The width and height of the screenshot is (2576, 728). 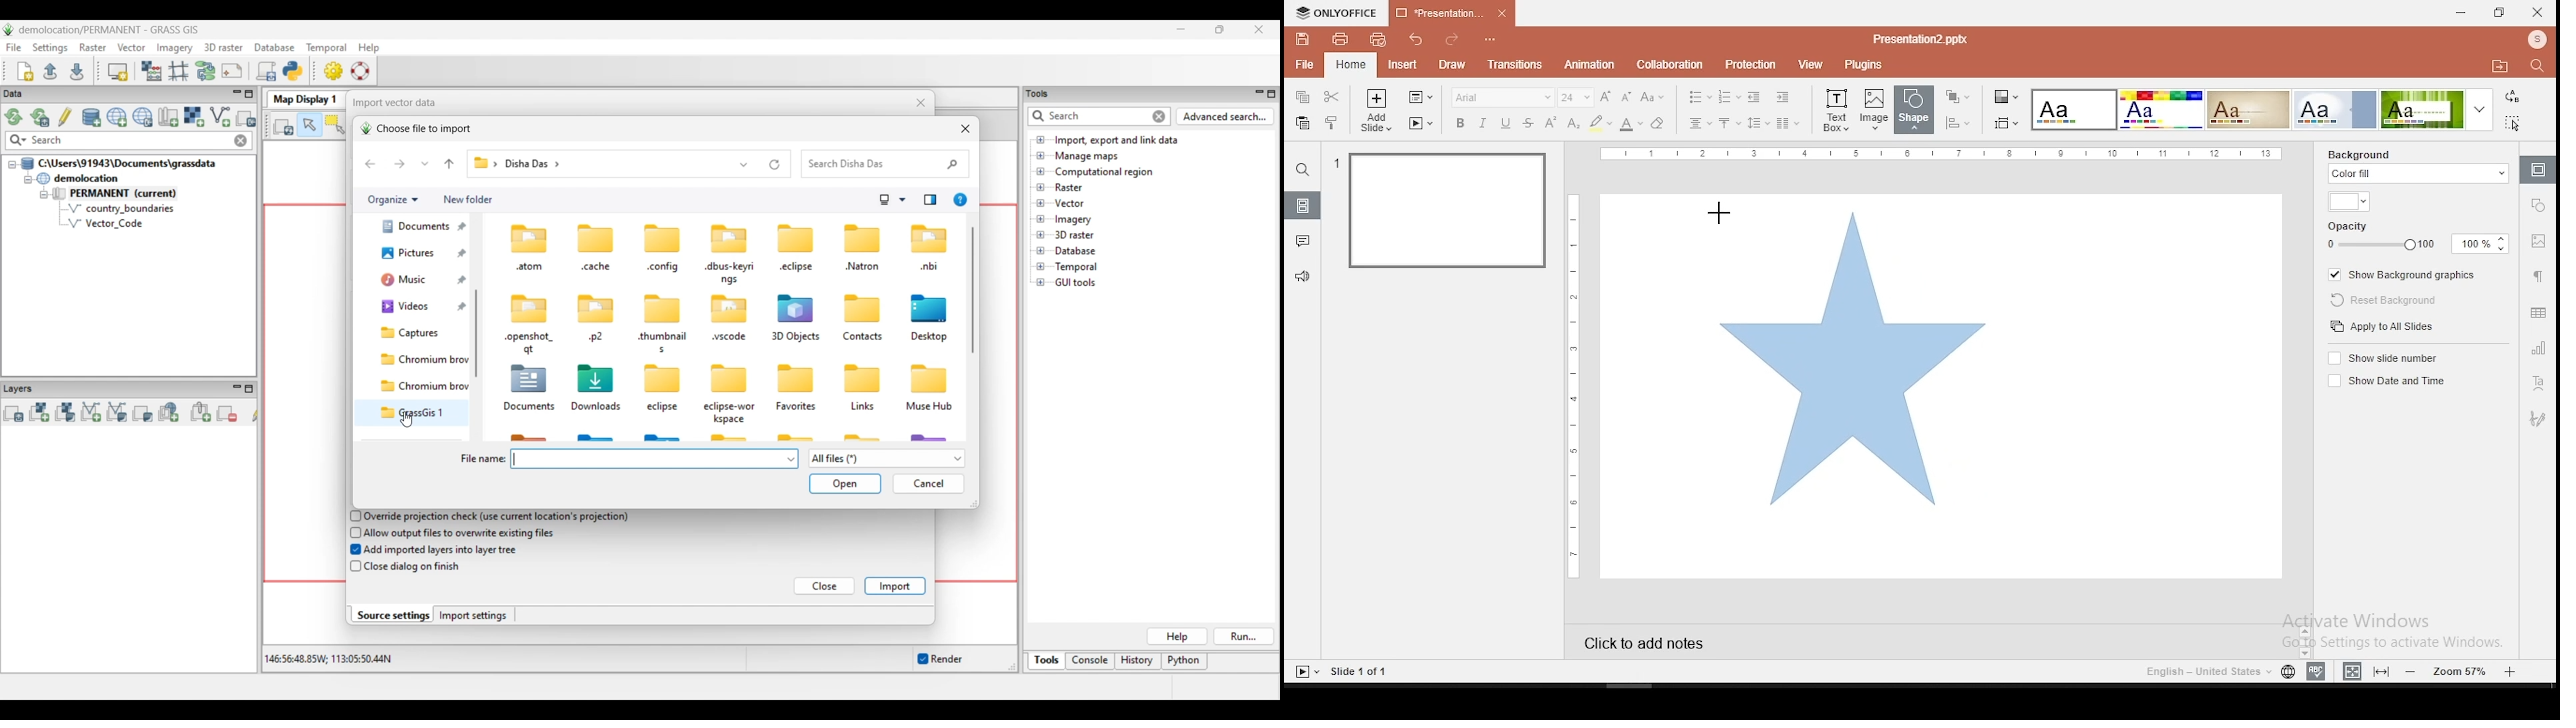 What do you see at coordinates (1627, 97) in the screenshot?
I see `decrease size` at bounding box center [1627, 97].